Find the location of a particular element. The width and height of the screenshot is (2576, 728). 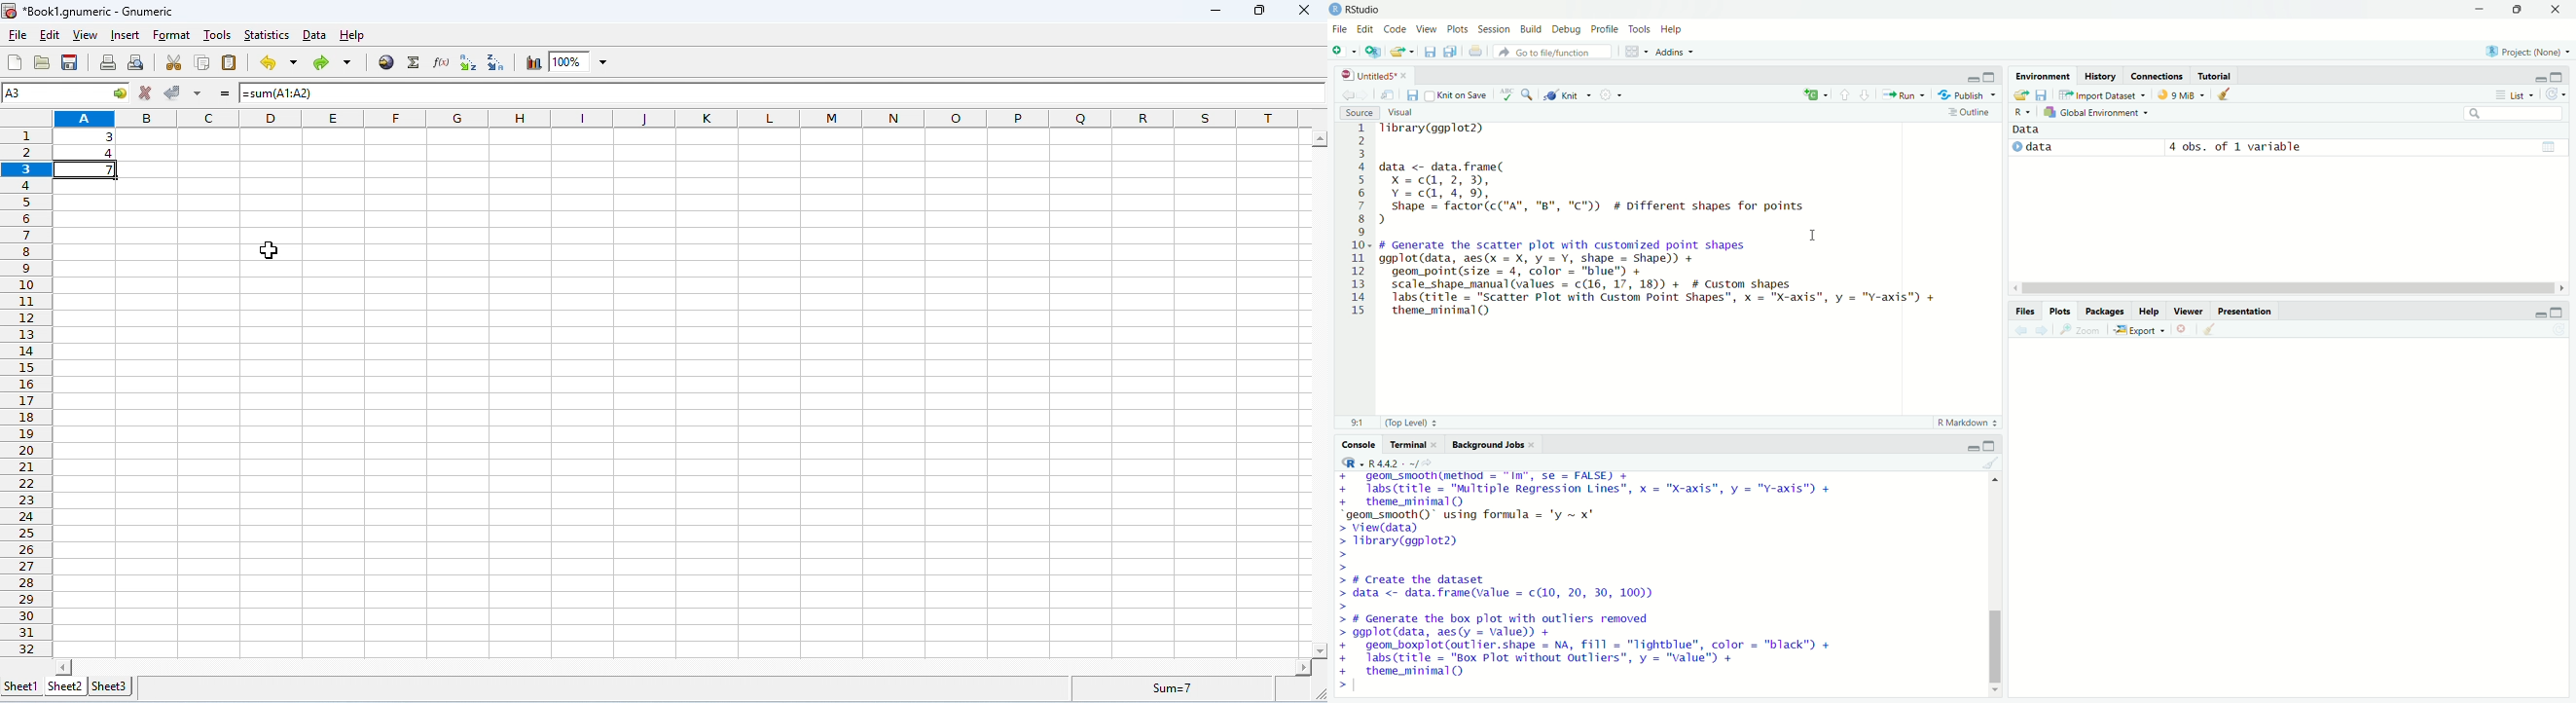

grid view is located at coordinates (2549, 147).